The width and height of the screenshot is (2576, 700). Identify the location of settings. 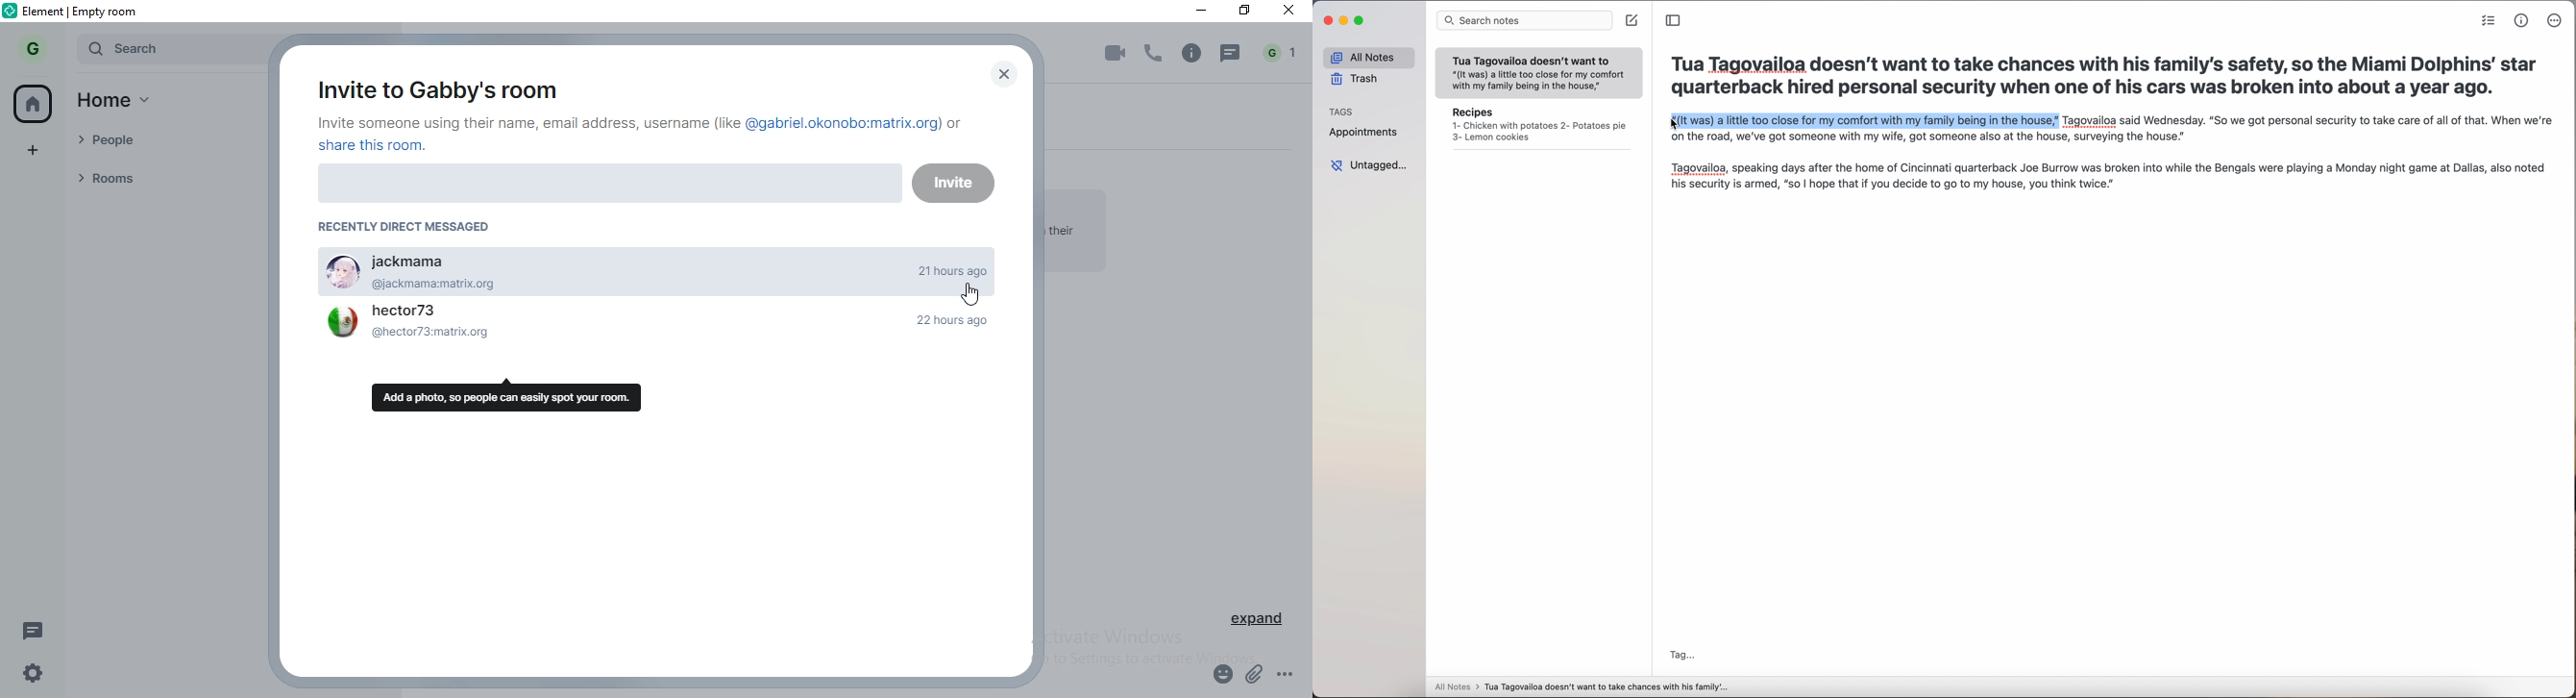
(28, 677).